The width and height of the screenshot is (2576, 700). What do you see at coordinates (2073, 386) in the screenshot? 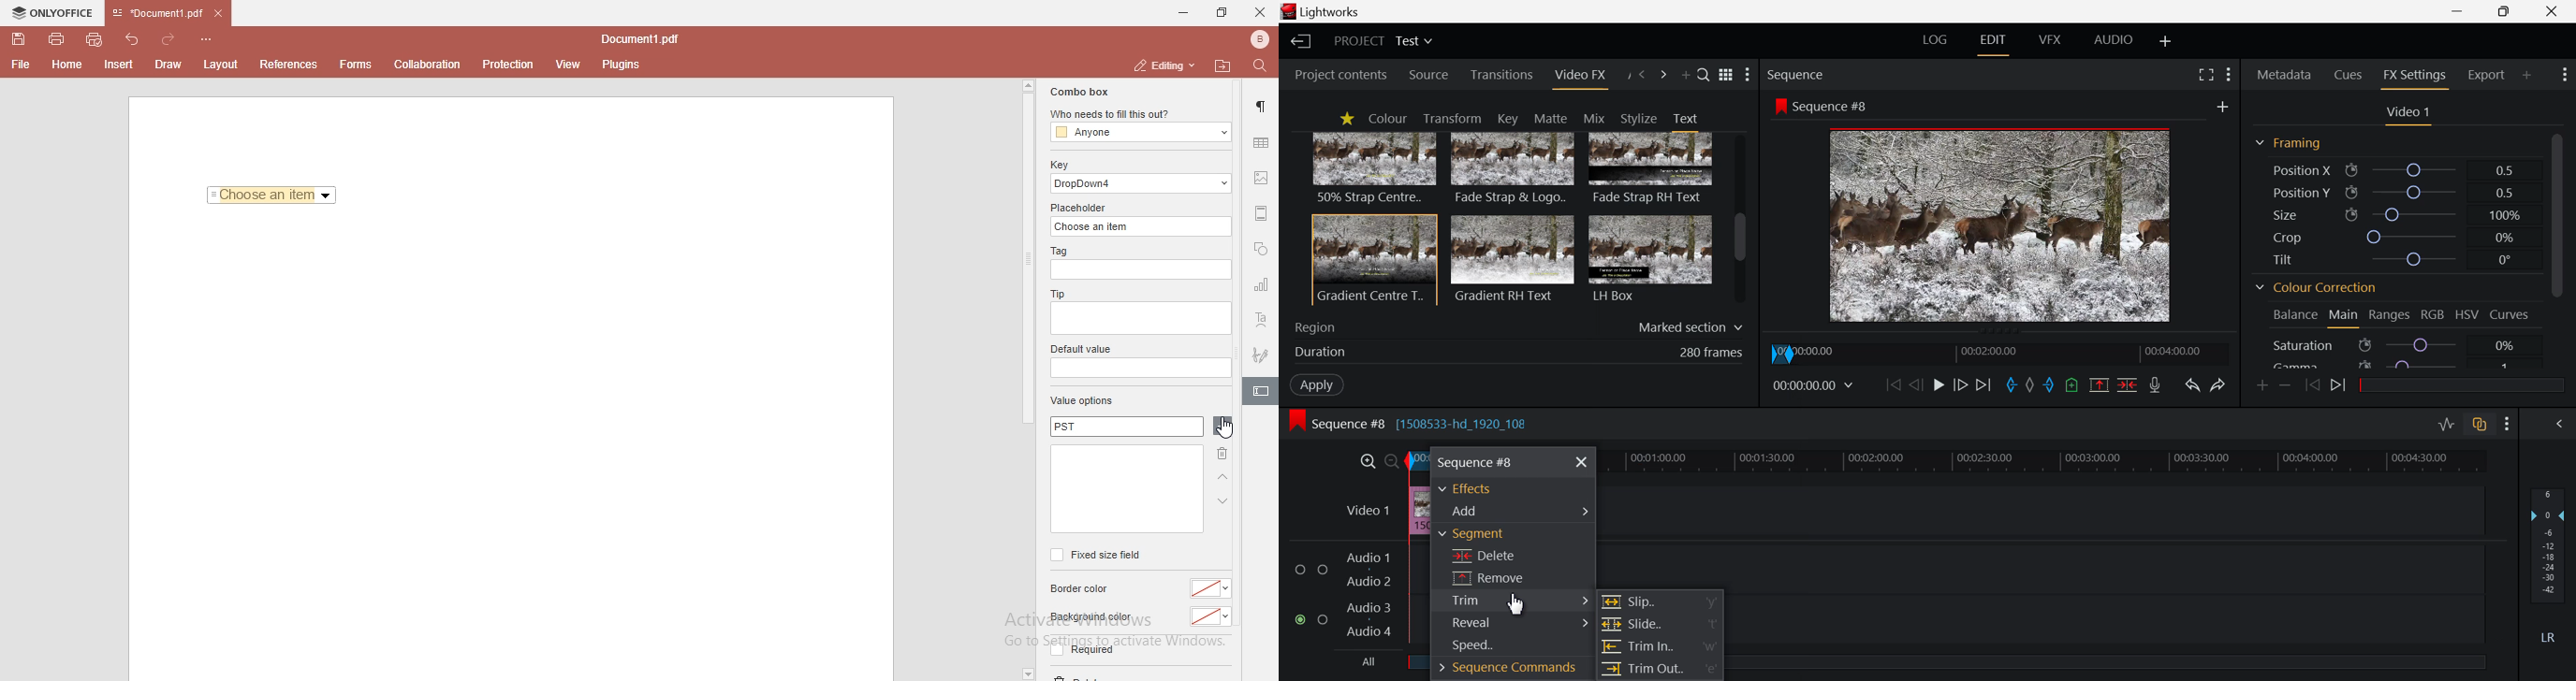
I see `Mark Cue` at bounding box center [2073, 386].